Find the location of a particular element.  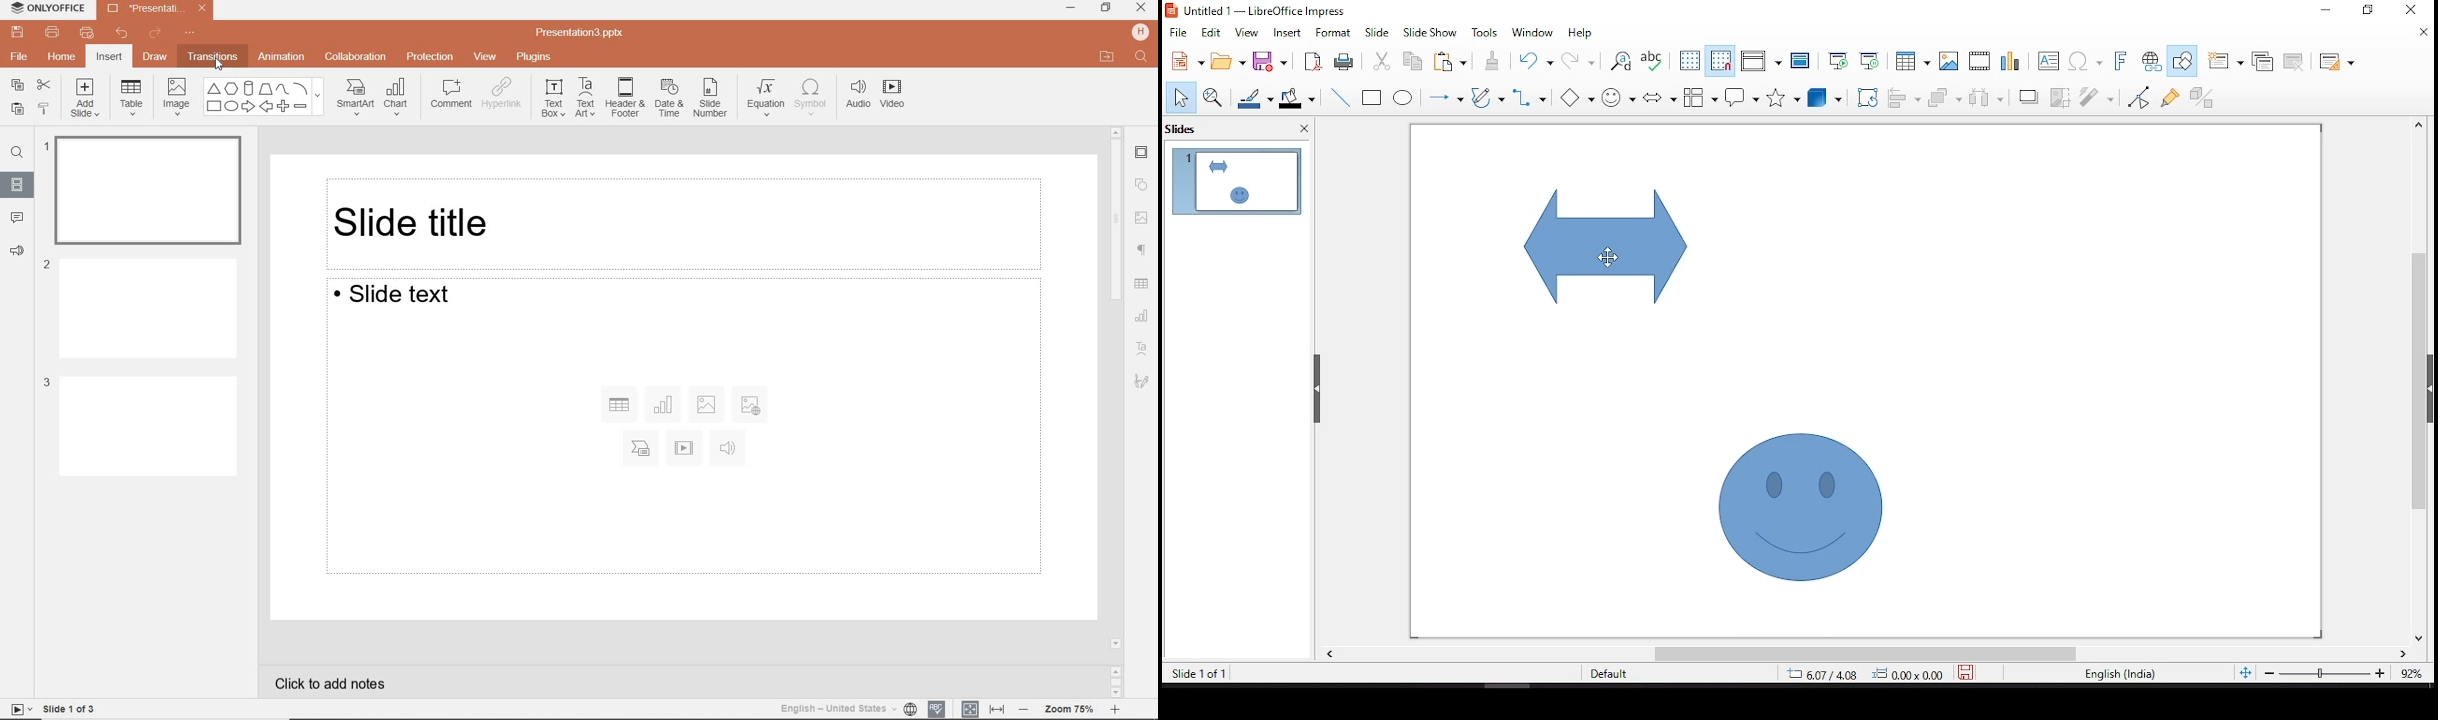

slide 1 of 1 is located at coordinates (1199, 673).